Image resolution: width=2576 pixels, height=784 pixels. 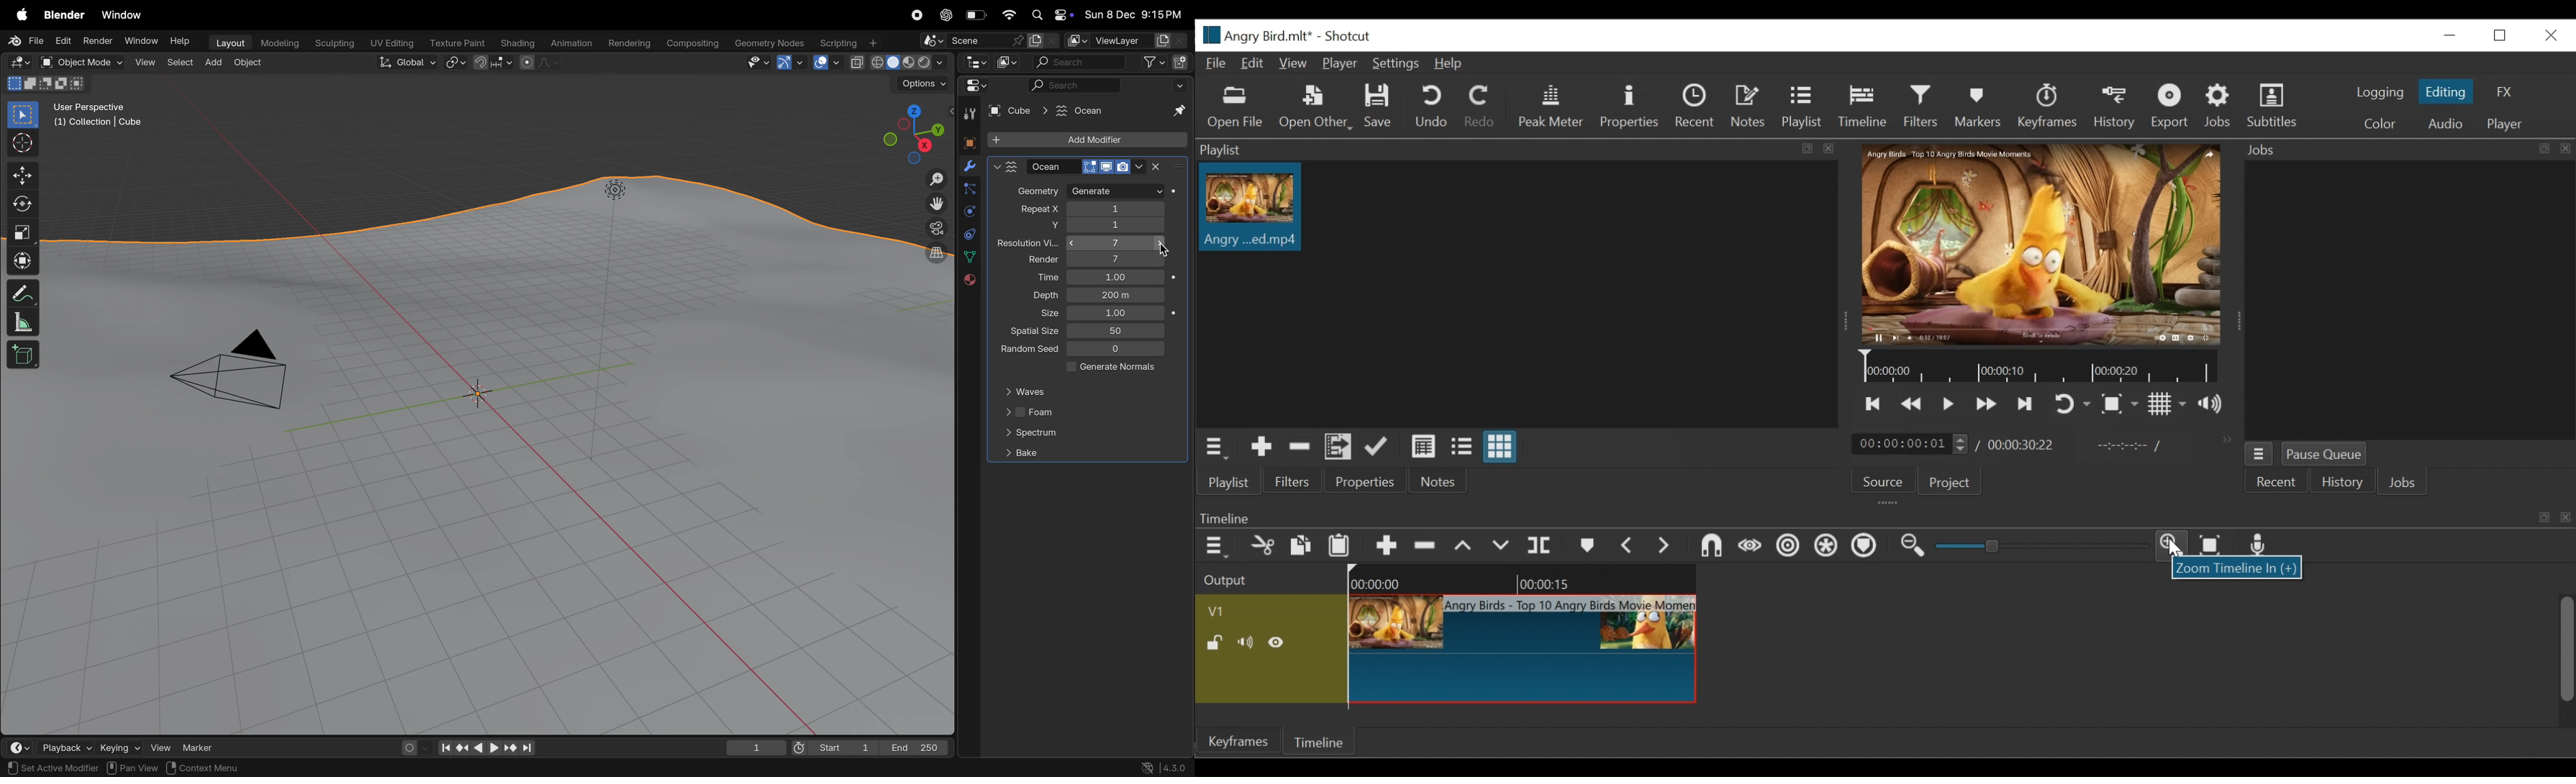 I want to click on Media viewer, so click(x=2041, y=245).